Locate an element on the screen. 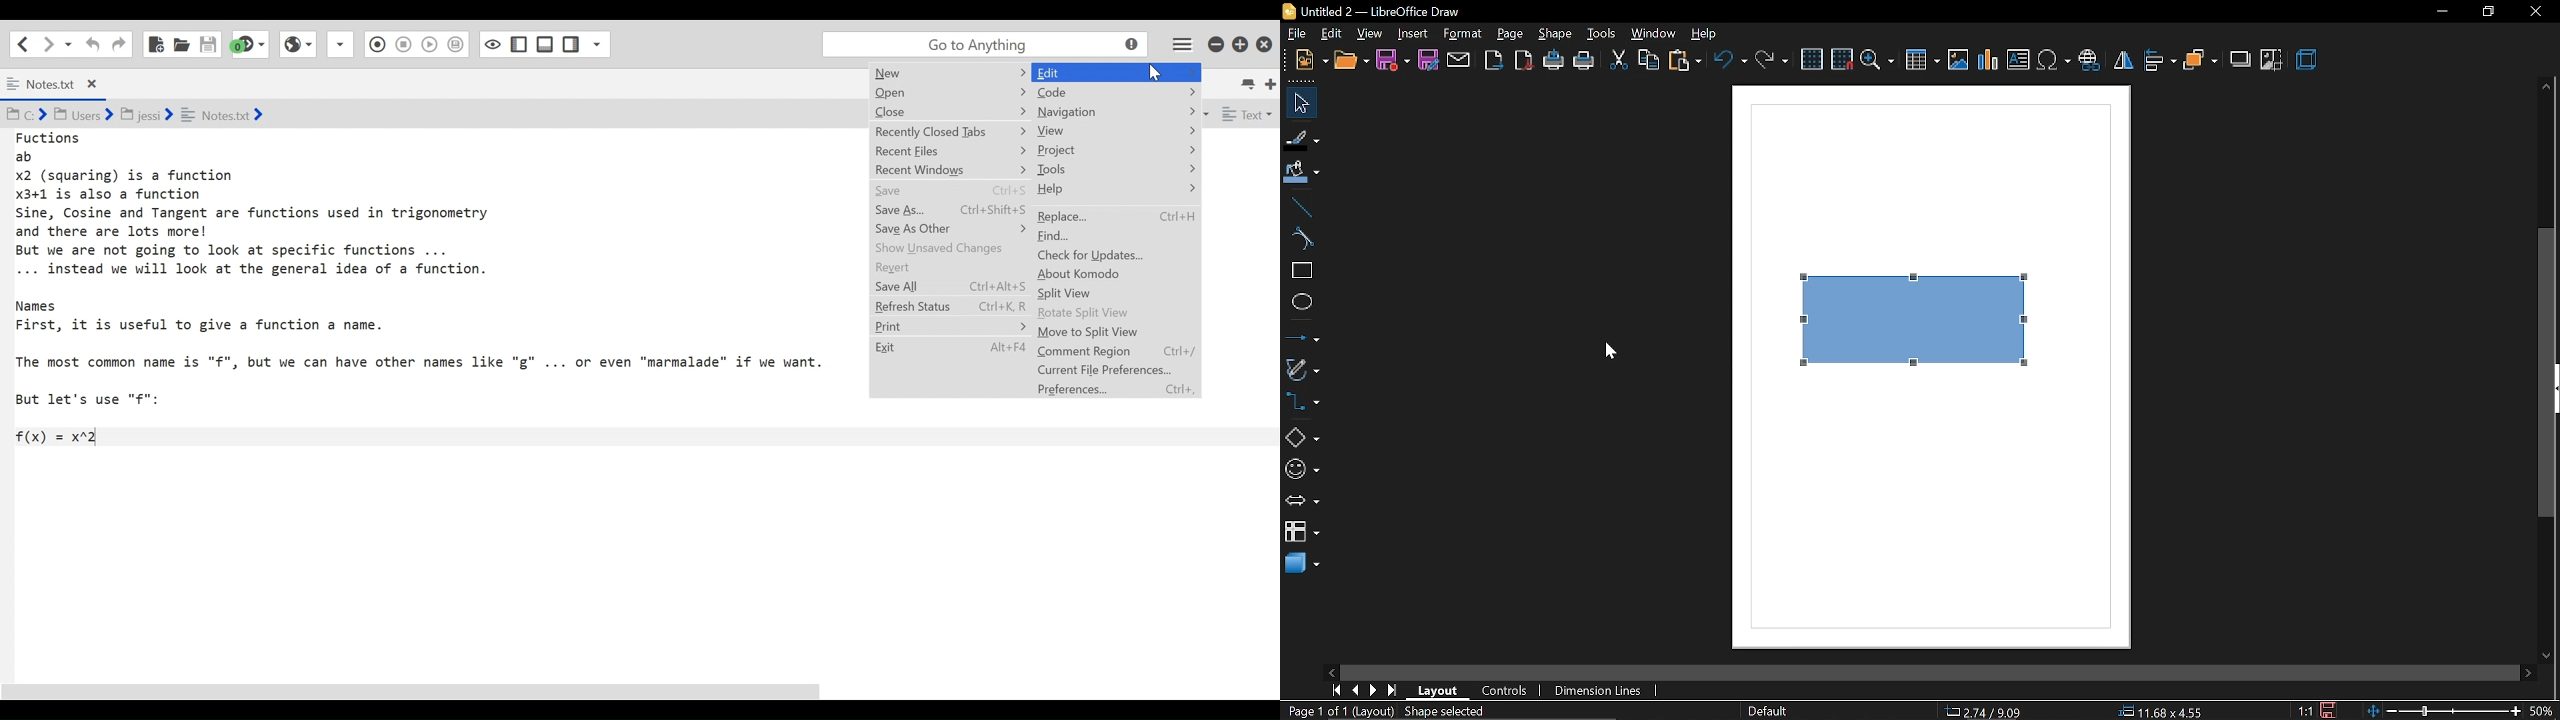  insert is located at coordinates (1412, 34).